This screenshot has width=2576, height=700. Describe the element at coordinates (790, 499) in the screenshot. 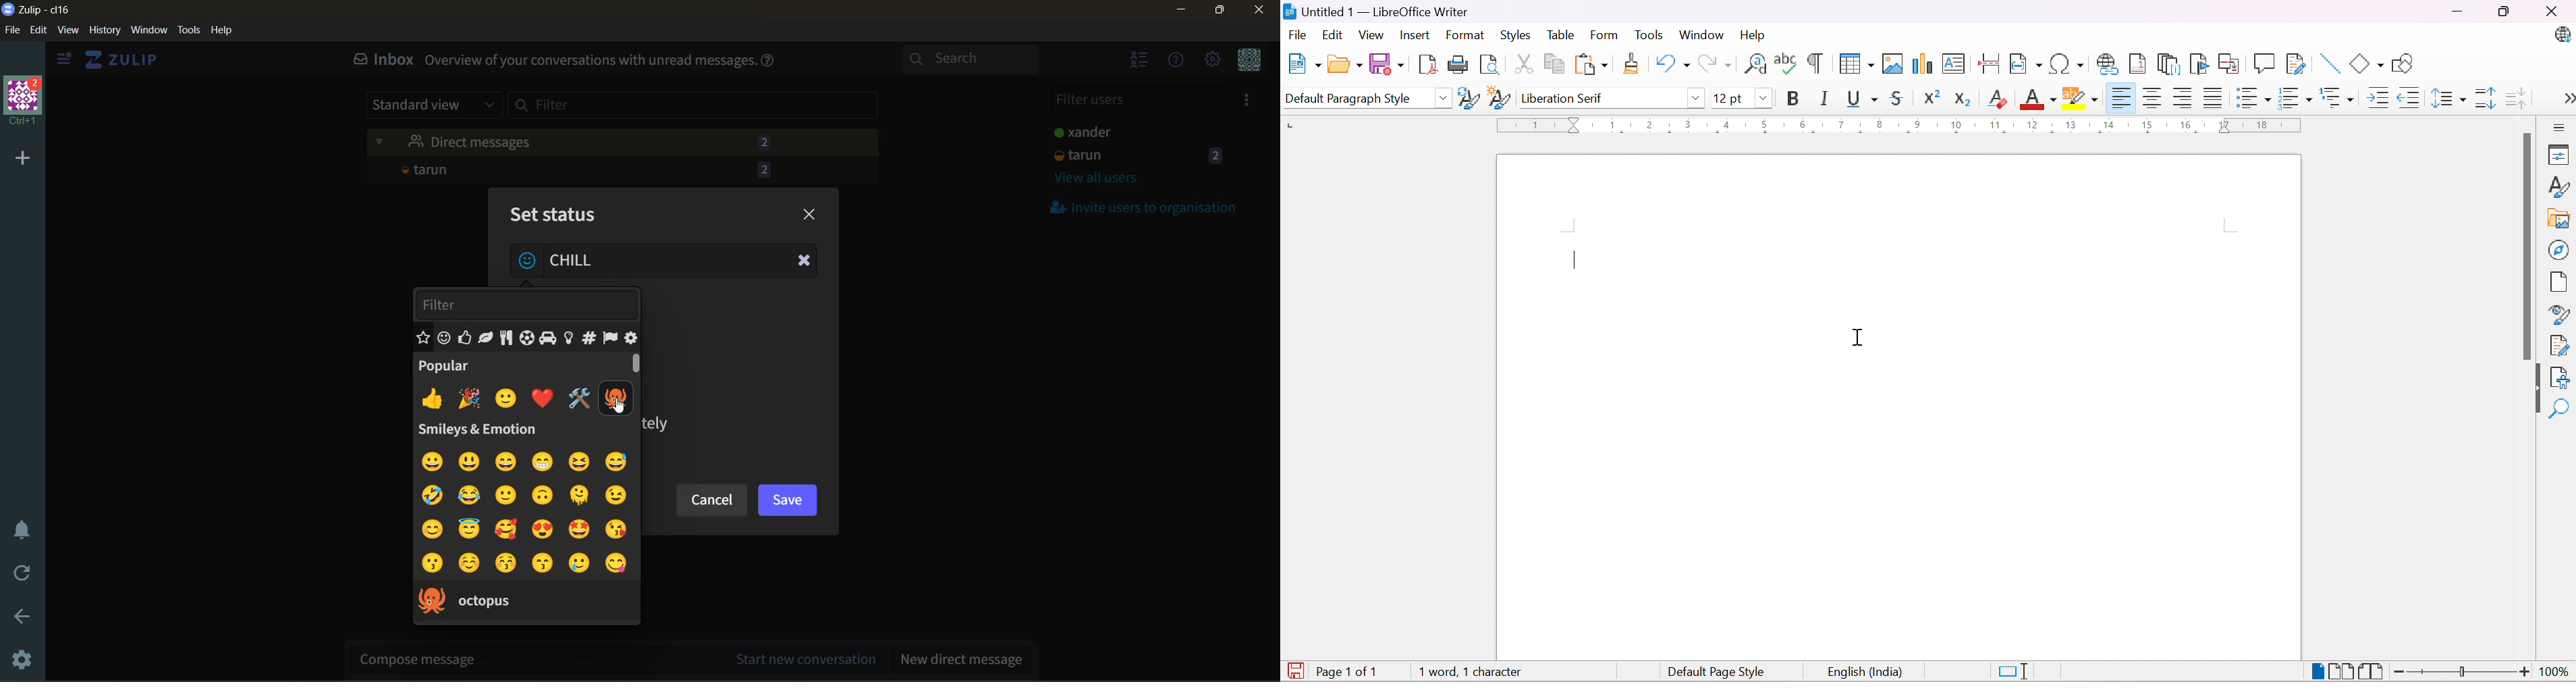

I see `save` at that location.